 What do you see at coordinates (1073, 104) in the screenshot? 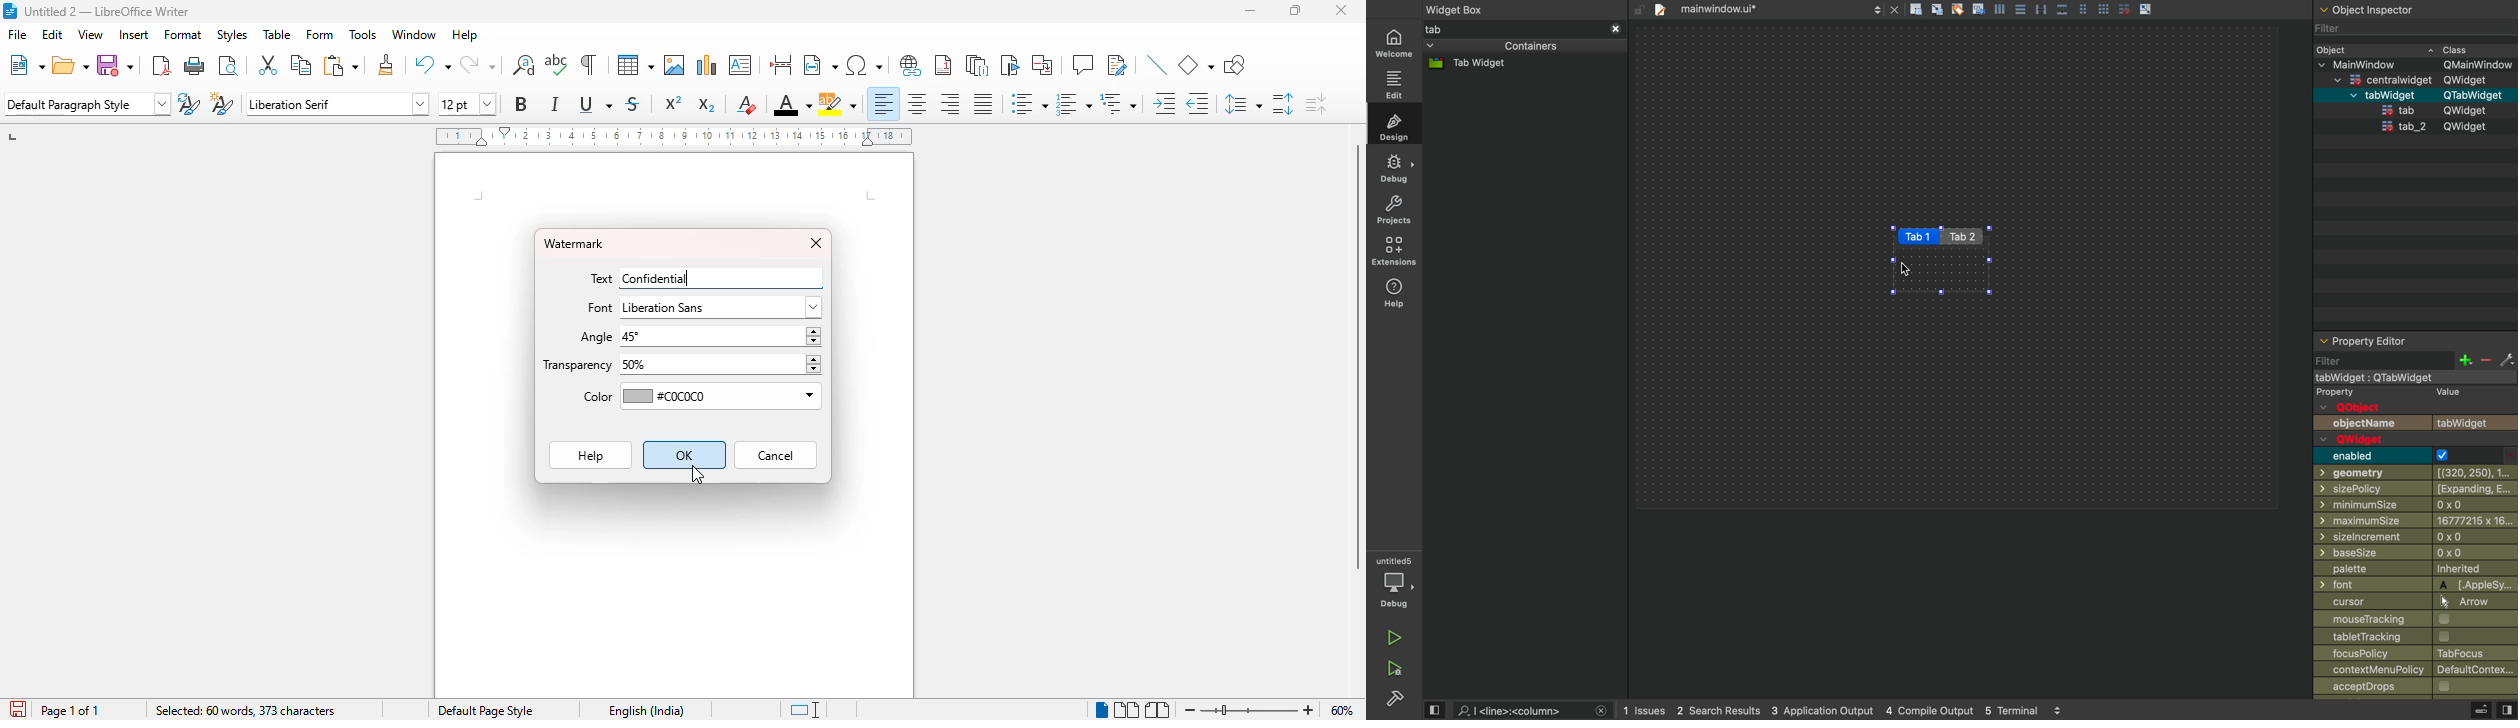
I see `toggle ordered list` at bounding box center [1073, 104].